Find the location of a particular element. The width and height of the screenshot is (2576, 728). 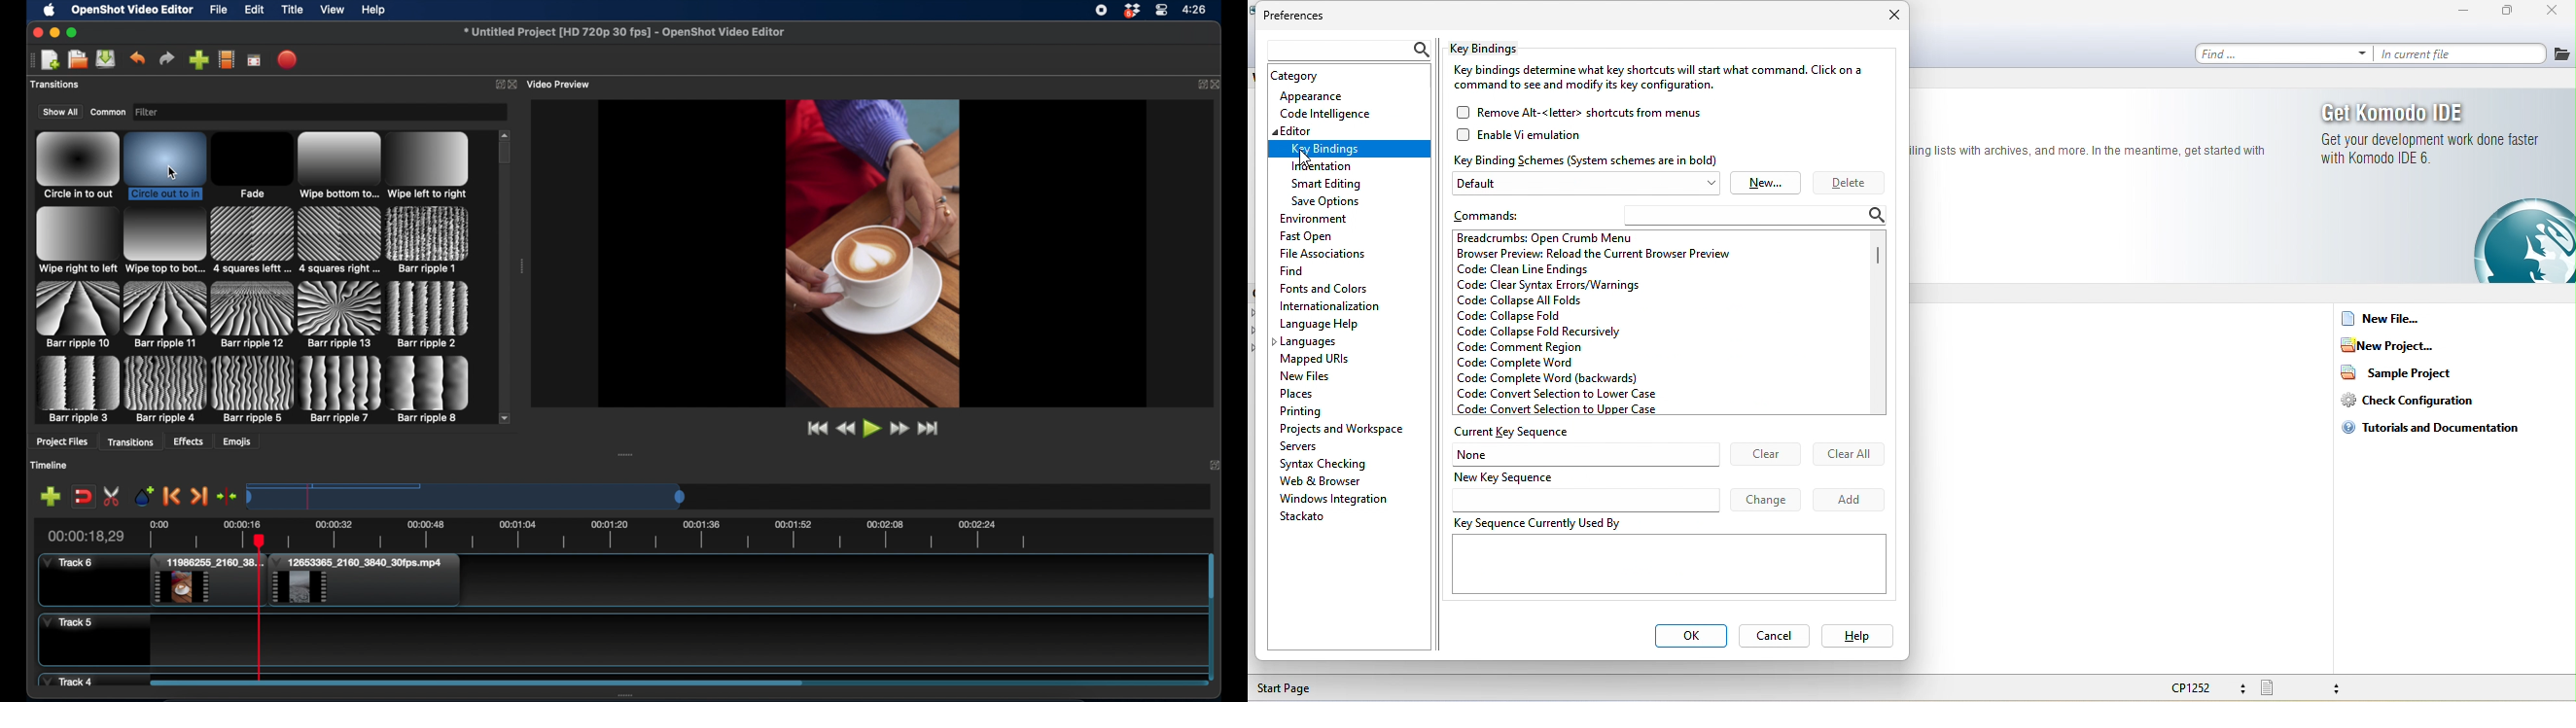

language help is located at coordinates (1339, 324).